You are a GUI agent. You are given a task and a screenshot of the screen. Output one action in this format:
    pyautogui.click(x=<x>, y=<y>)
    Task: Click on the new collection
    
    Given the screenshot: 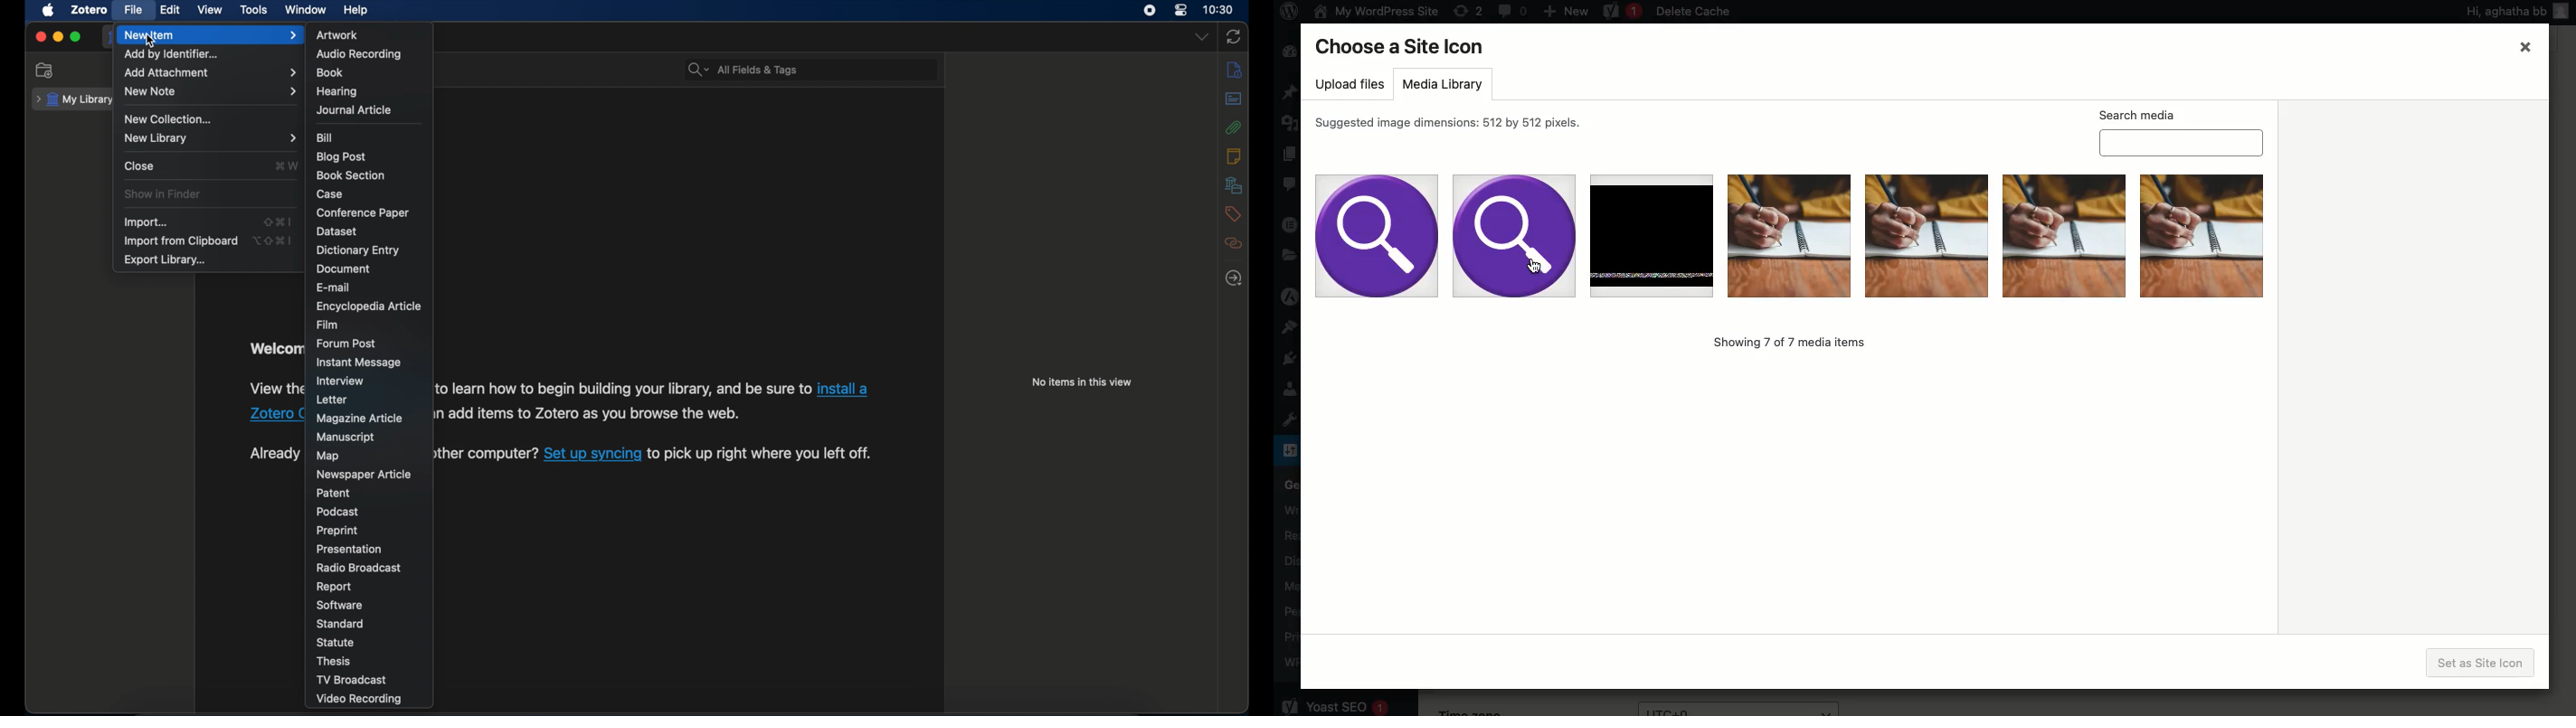 What is the action you would take?
    pyautogui.click(x=170, y=119)
    